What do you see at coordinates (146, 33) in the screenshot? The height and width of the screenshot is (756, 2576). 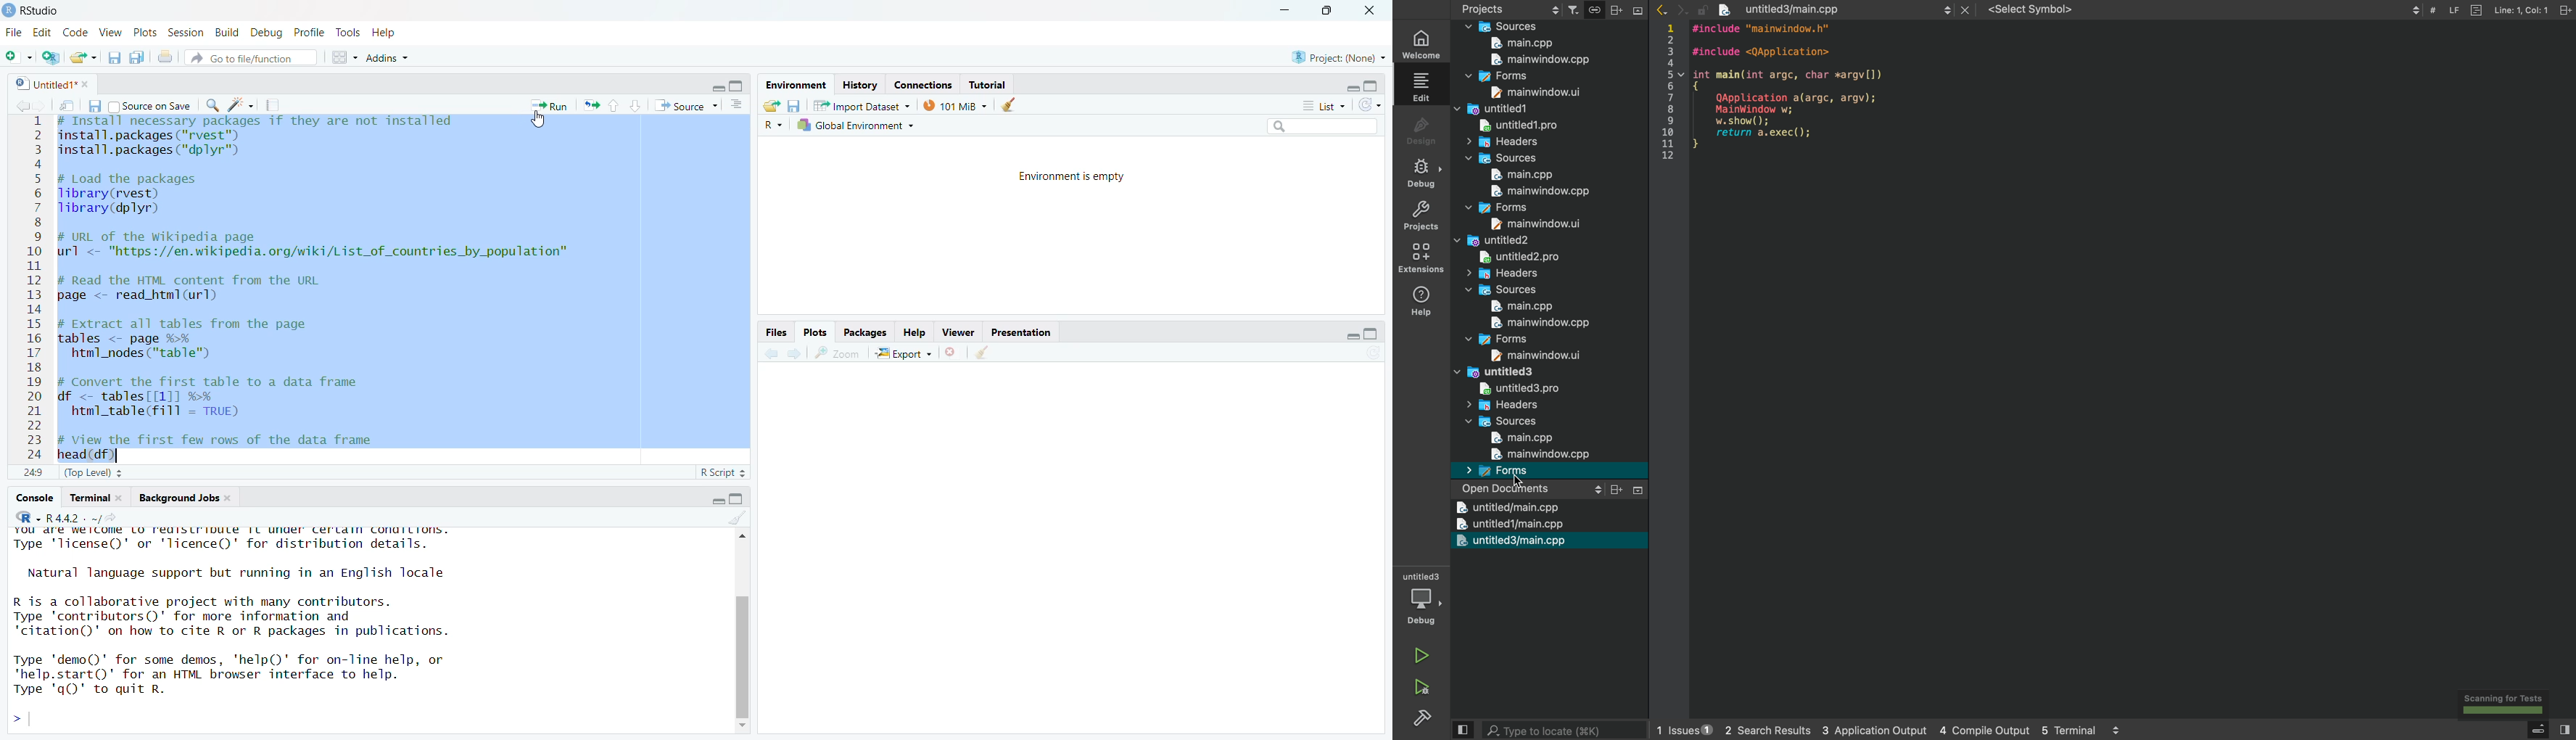 I see `Plots` at bounding box center [146, 33].